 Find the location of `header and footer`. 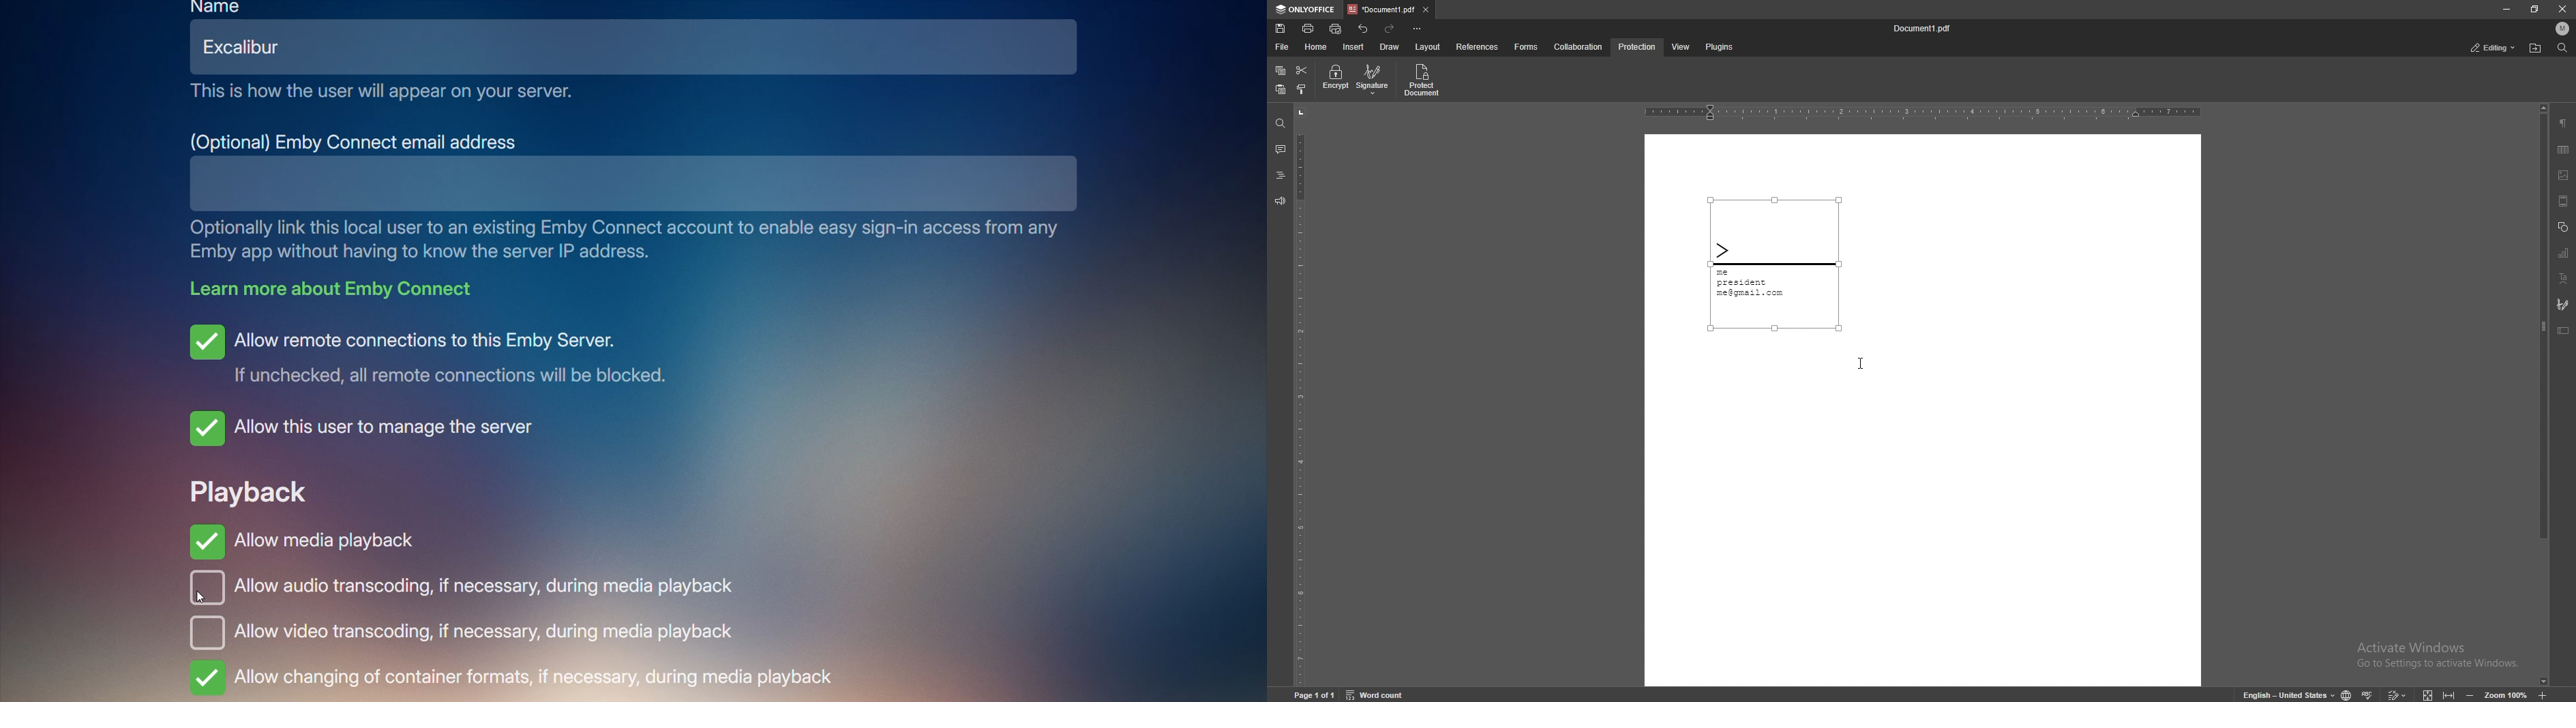

header and footer is located at coordinates (2563, 201).